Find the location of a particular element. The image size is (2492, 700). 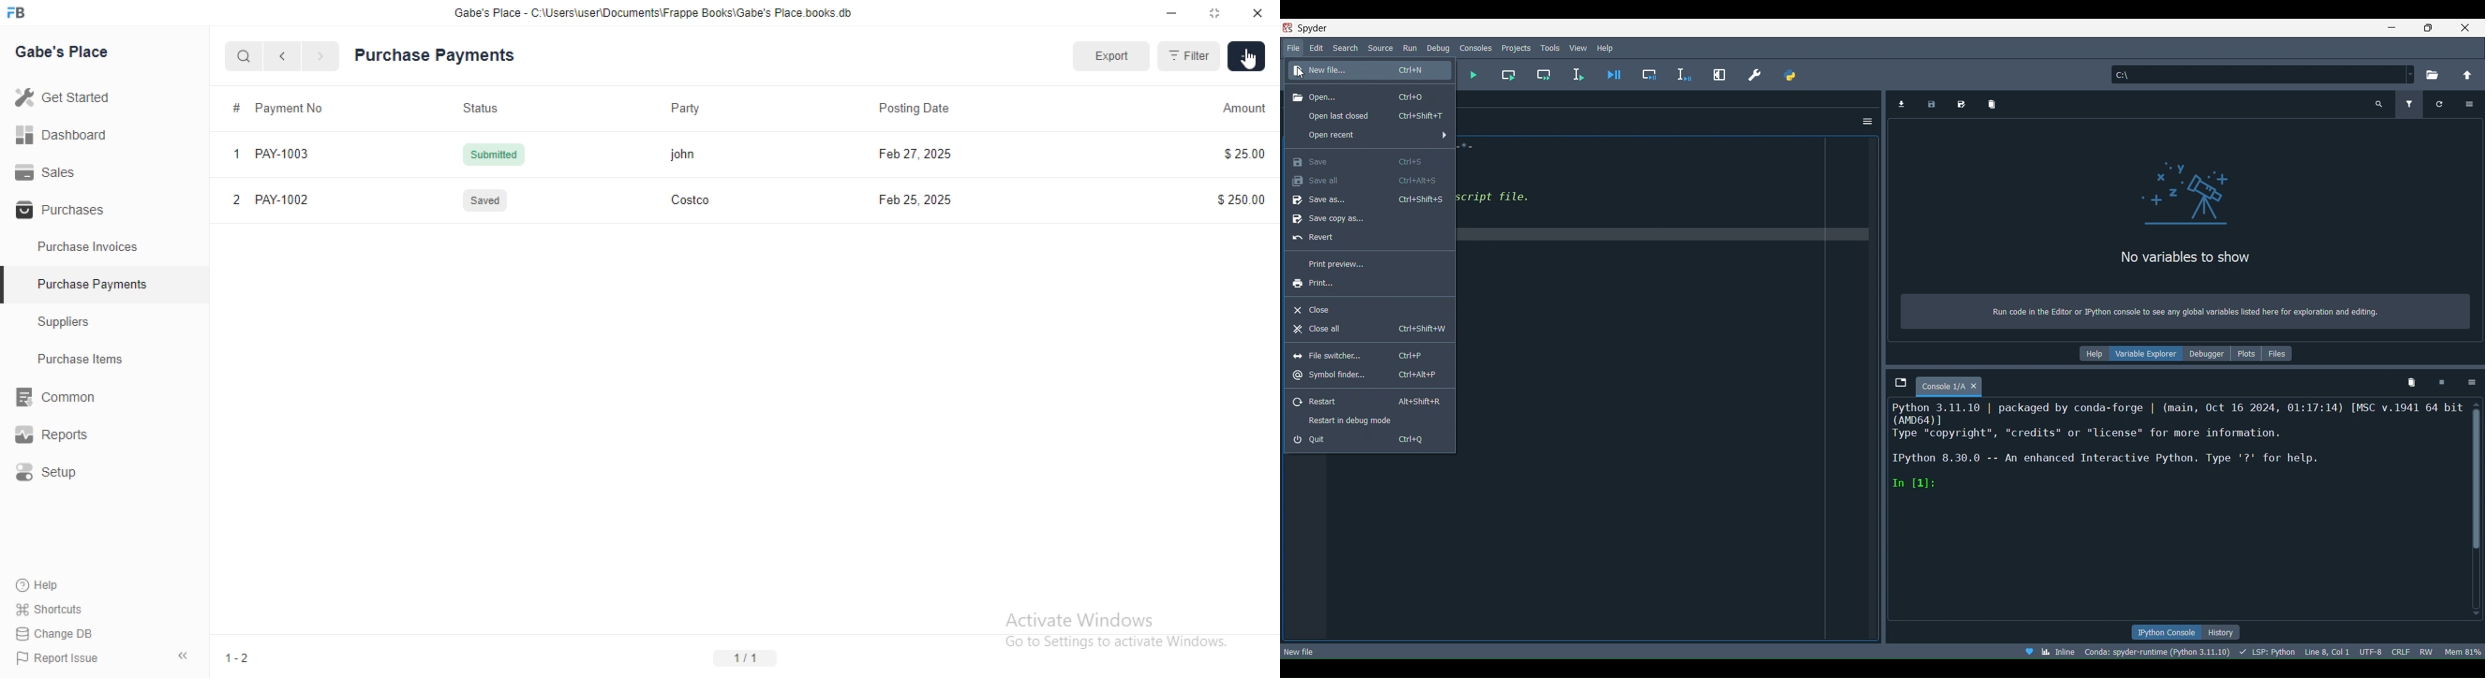

collapse sidebar is located at coordinates (182, 655).